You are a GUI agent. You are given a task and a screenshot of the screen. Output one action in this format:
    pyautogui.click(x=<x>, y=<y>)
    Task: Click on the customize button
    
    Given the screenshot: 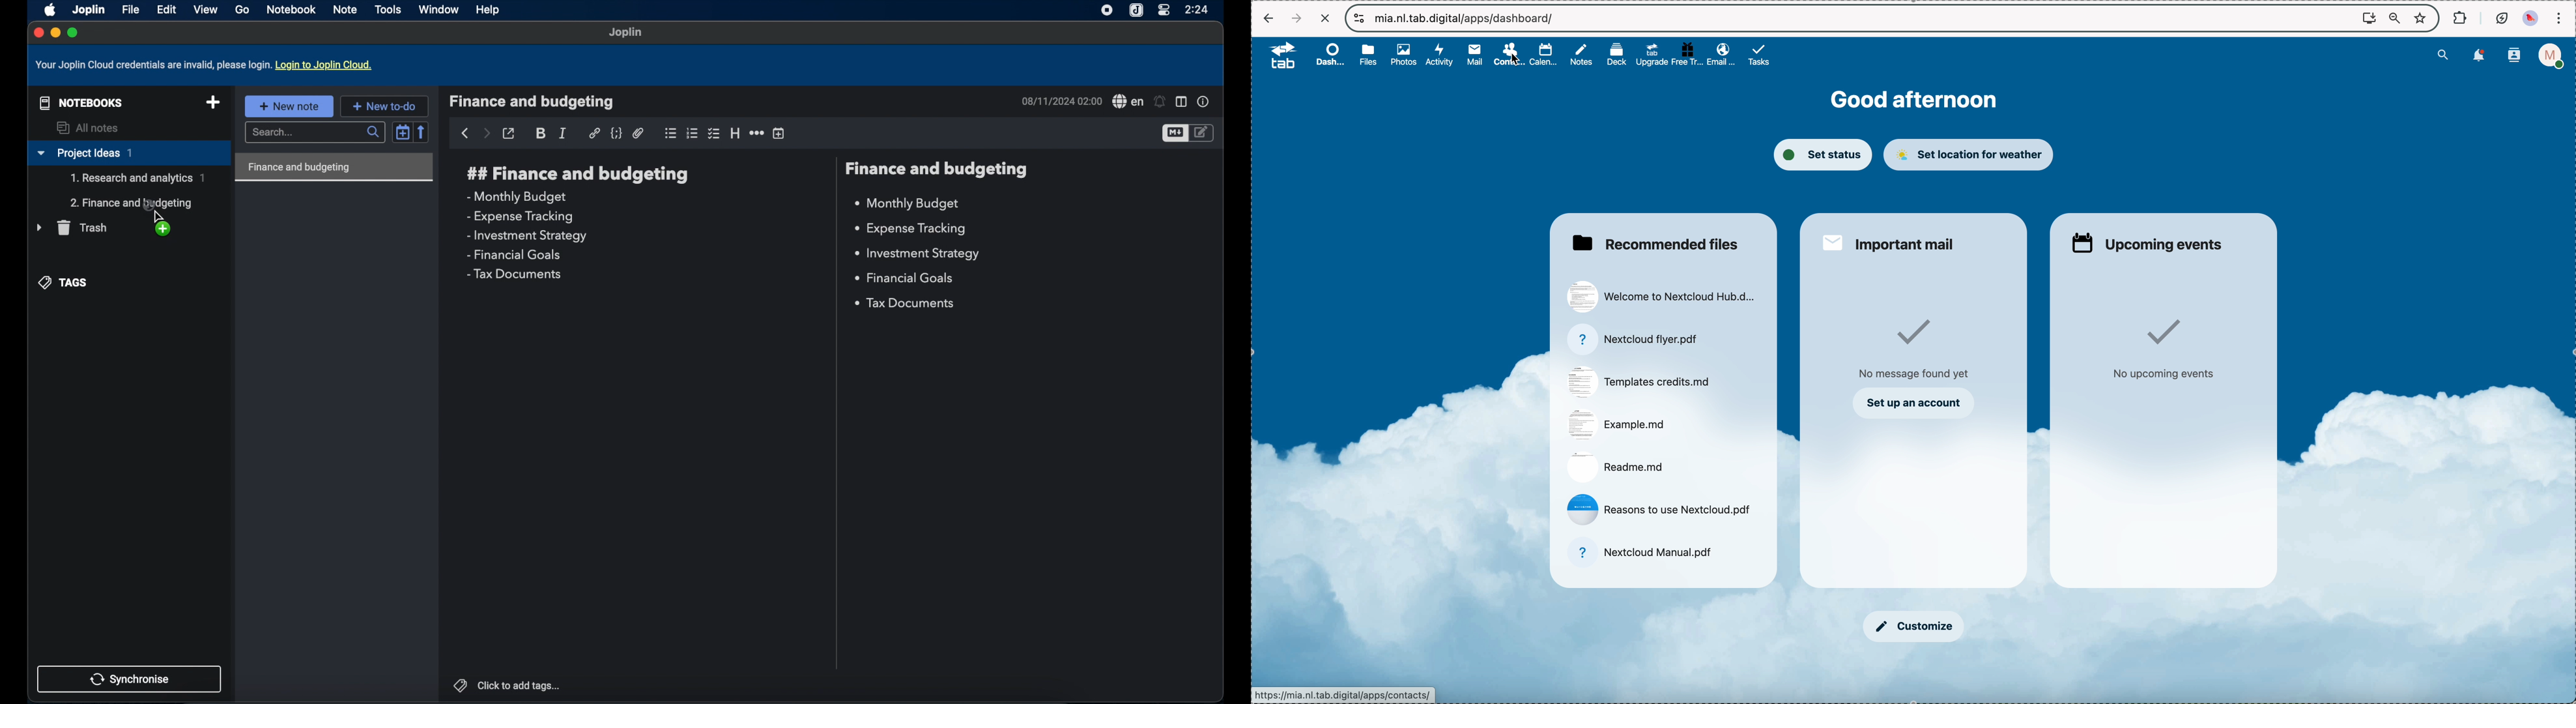 What is the action you would take?
    pyautogui.click(x=1913, y=626)
    